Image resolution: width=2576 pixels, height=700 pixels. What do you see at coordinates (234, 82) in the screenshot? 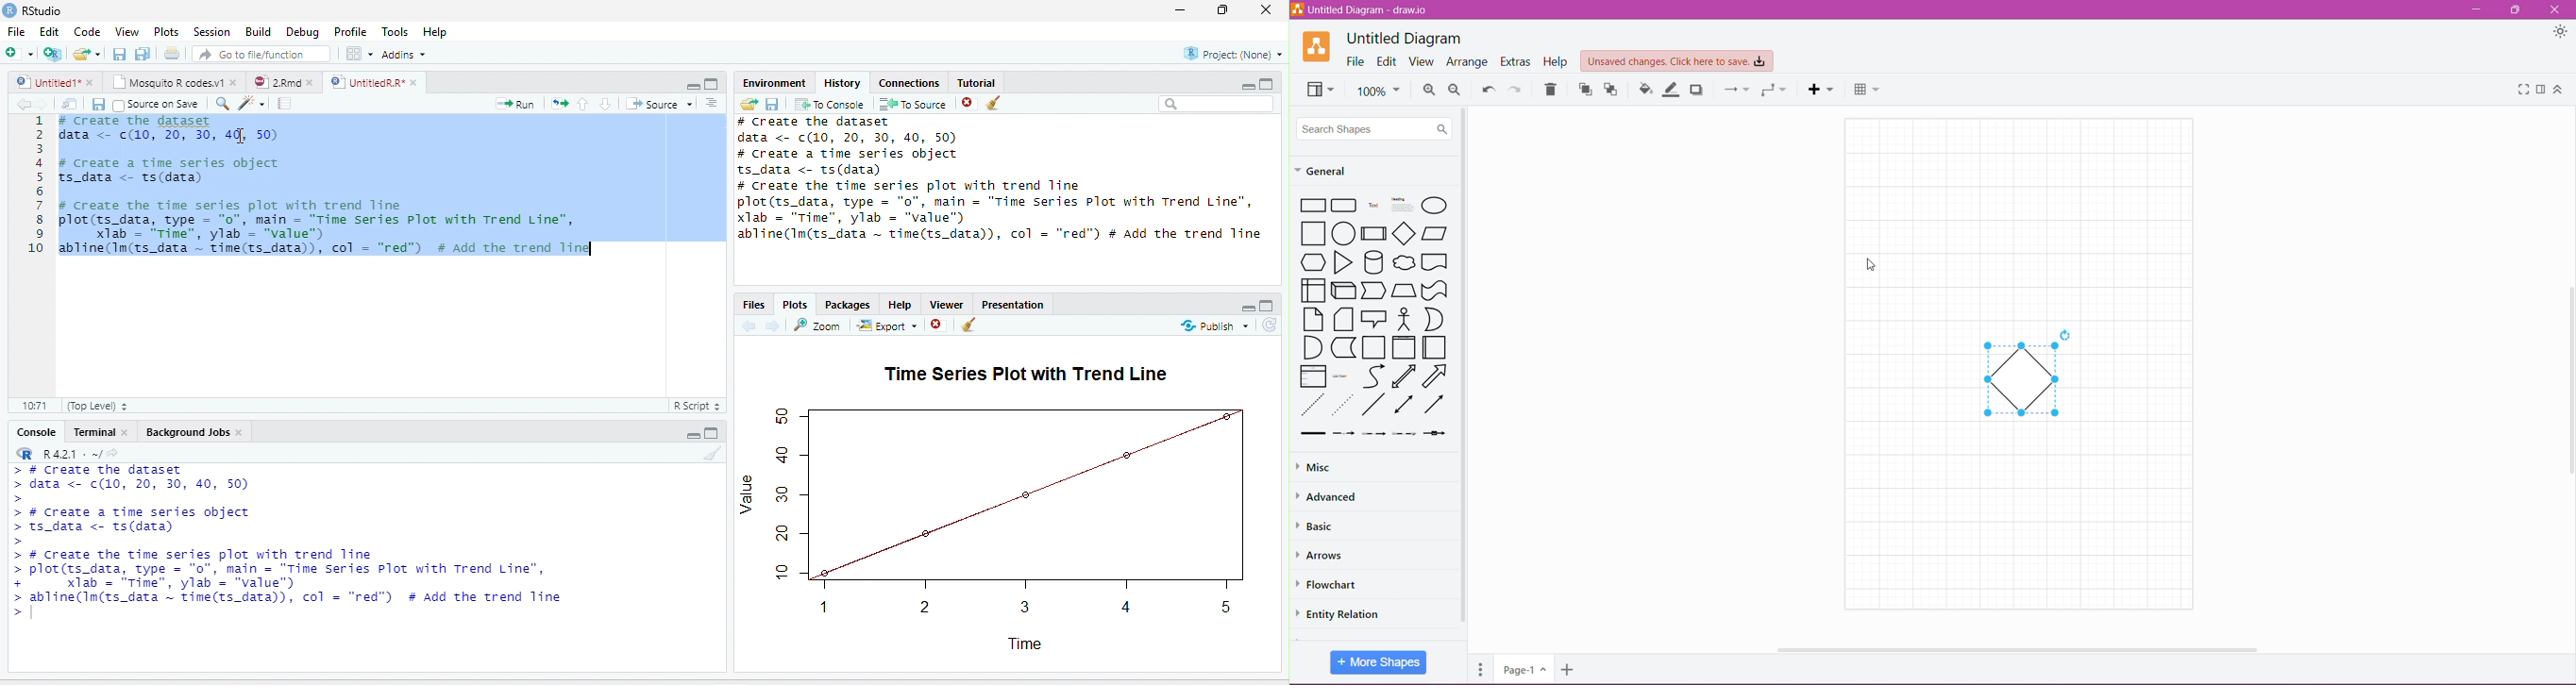
I see `close` at bounding box center [234, 82].